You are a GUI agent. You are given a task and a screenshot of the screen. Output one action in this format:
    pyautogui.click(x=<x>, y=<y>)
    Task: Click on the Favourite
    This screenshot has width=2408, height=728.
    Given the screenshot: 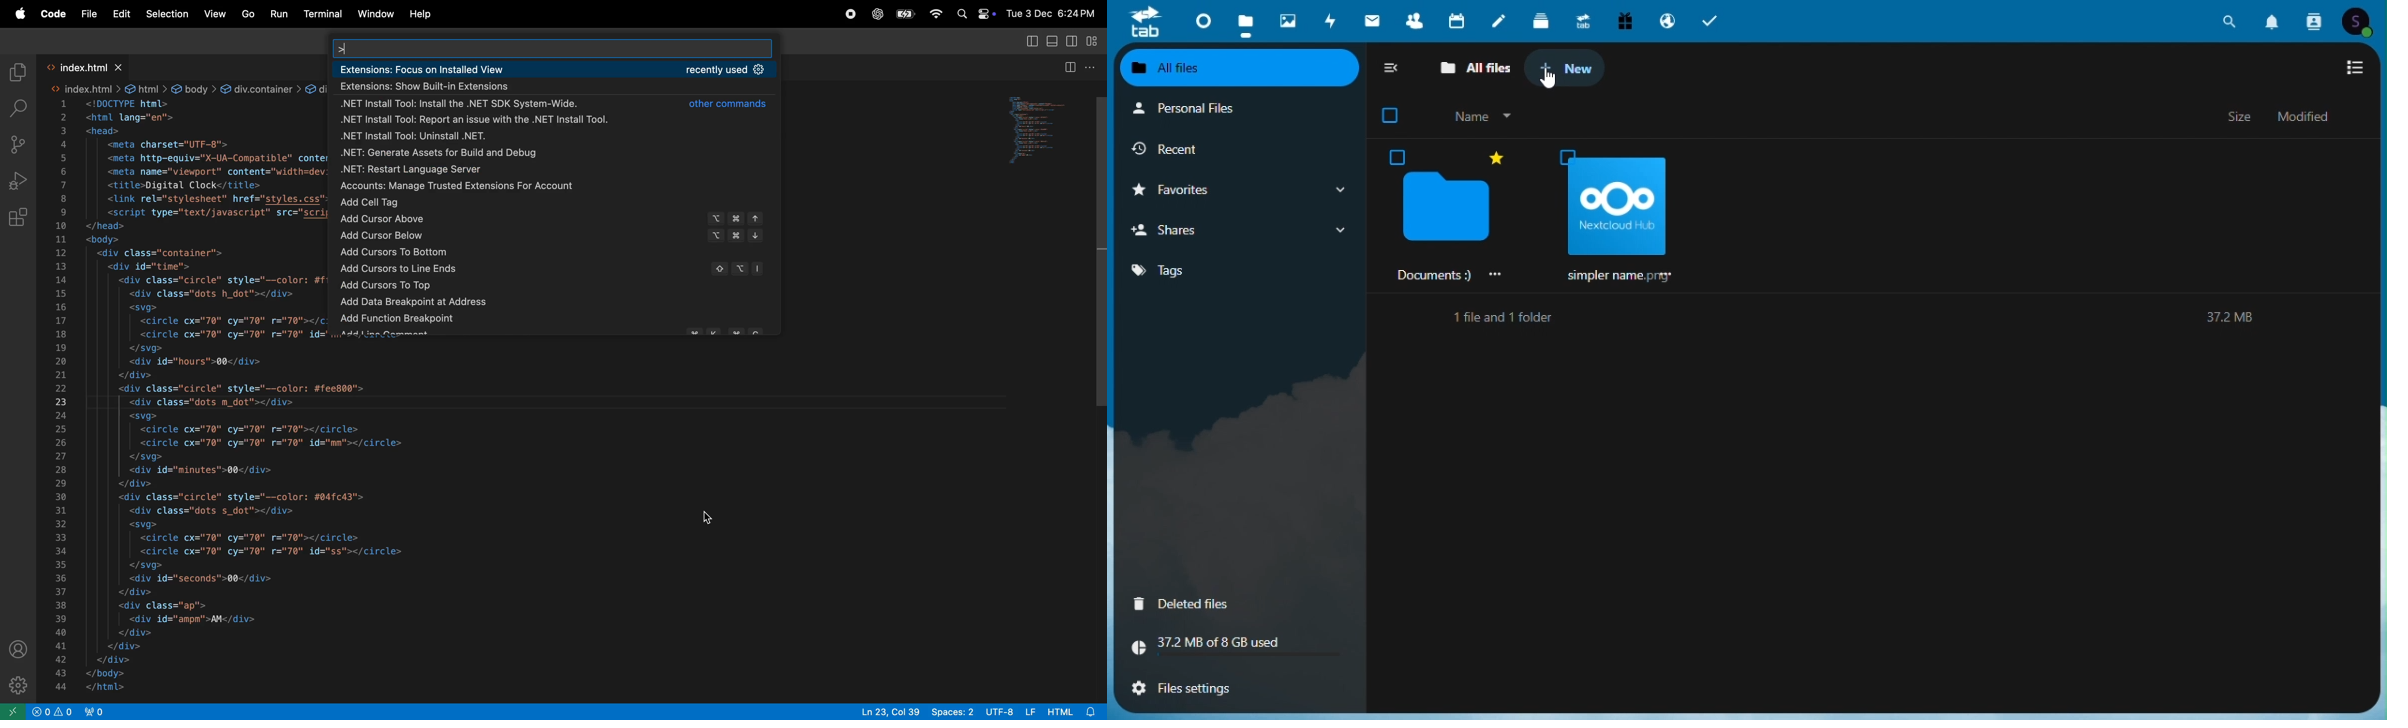 What is the action you would take?
    pyautogui.click(x=1234, y=188)
    